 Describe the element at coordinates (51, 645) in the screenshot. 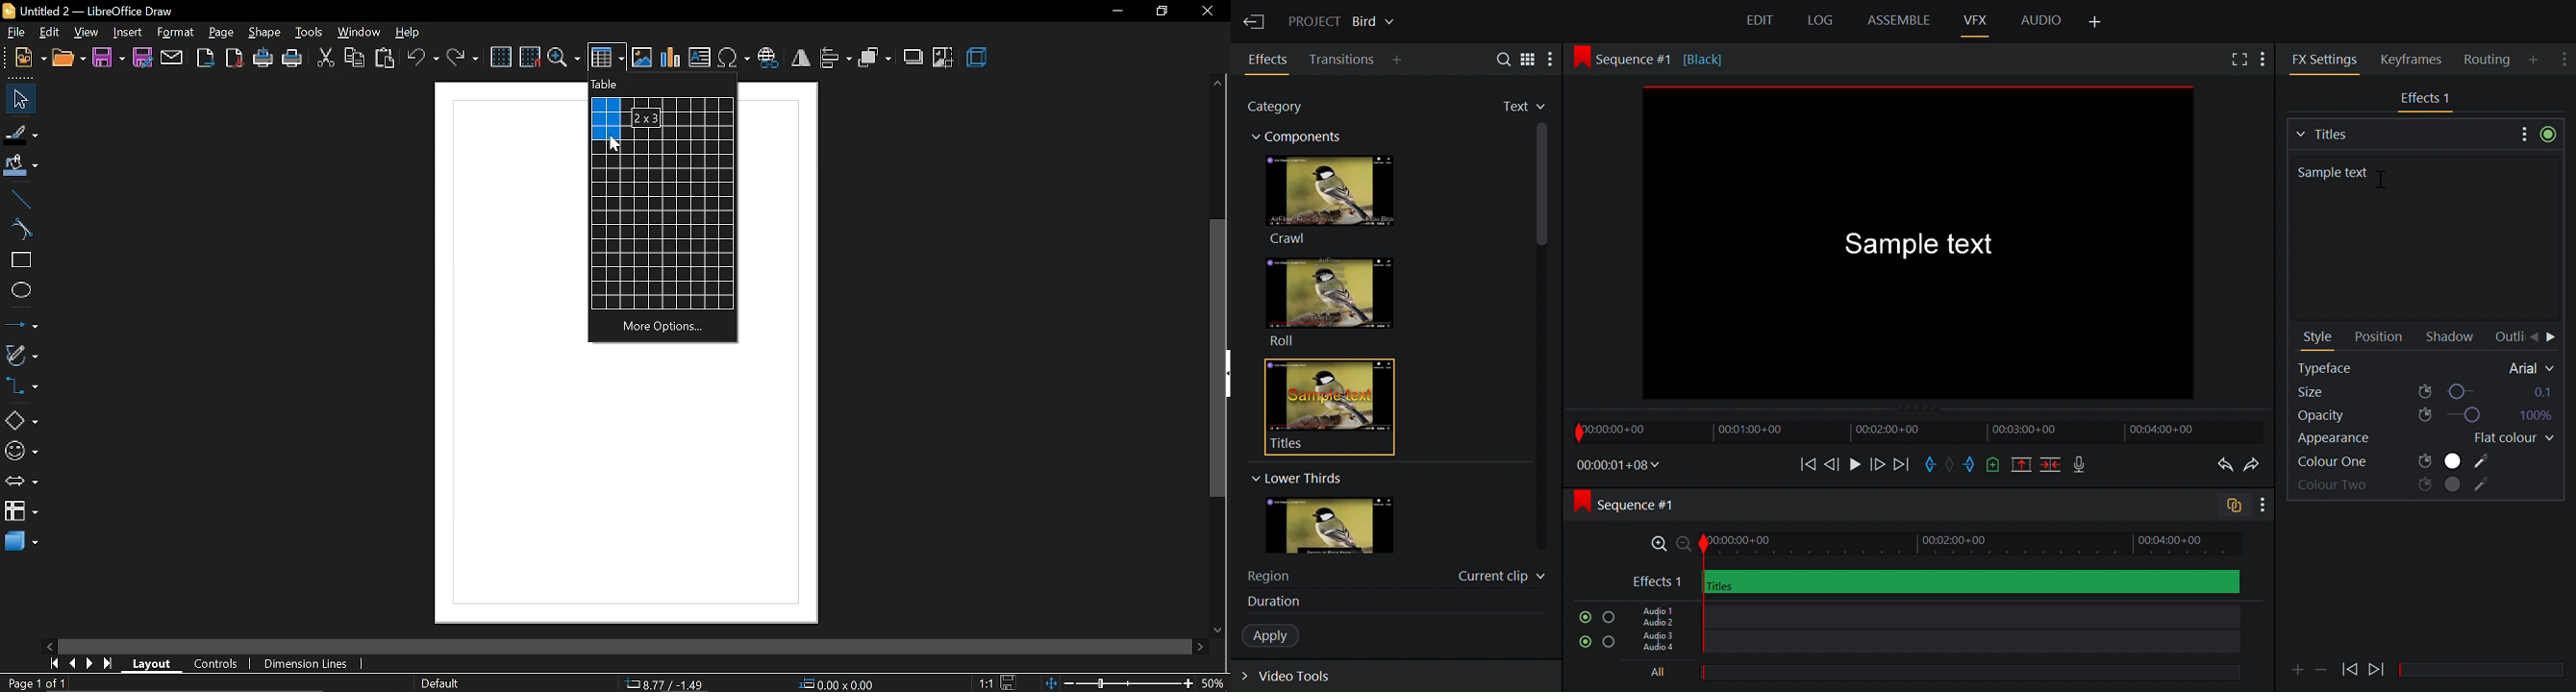

I see `move left` at that location.